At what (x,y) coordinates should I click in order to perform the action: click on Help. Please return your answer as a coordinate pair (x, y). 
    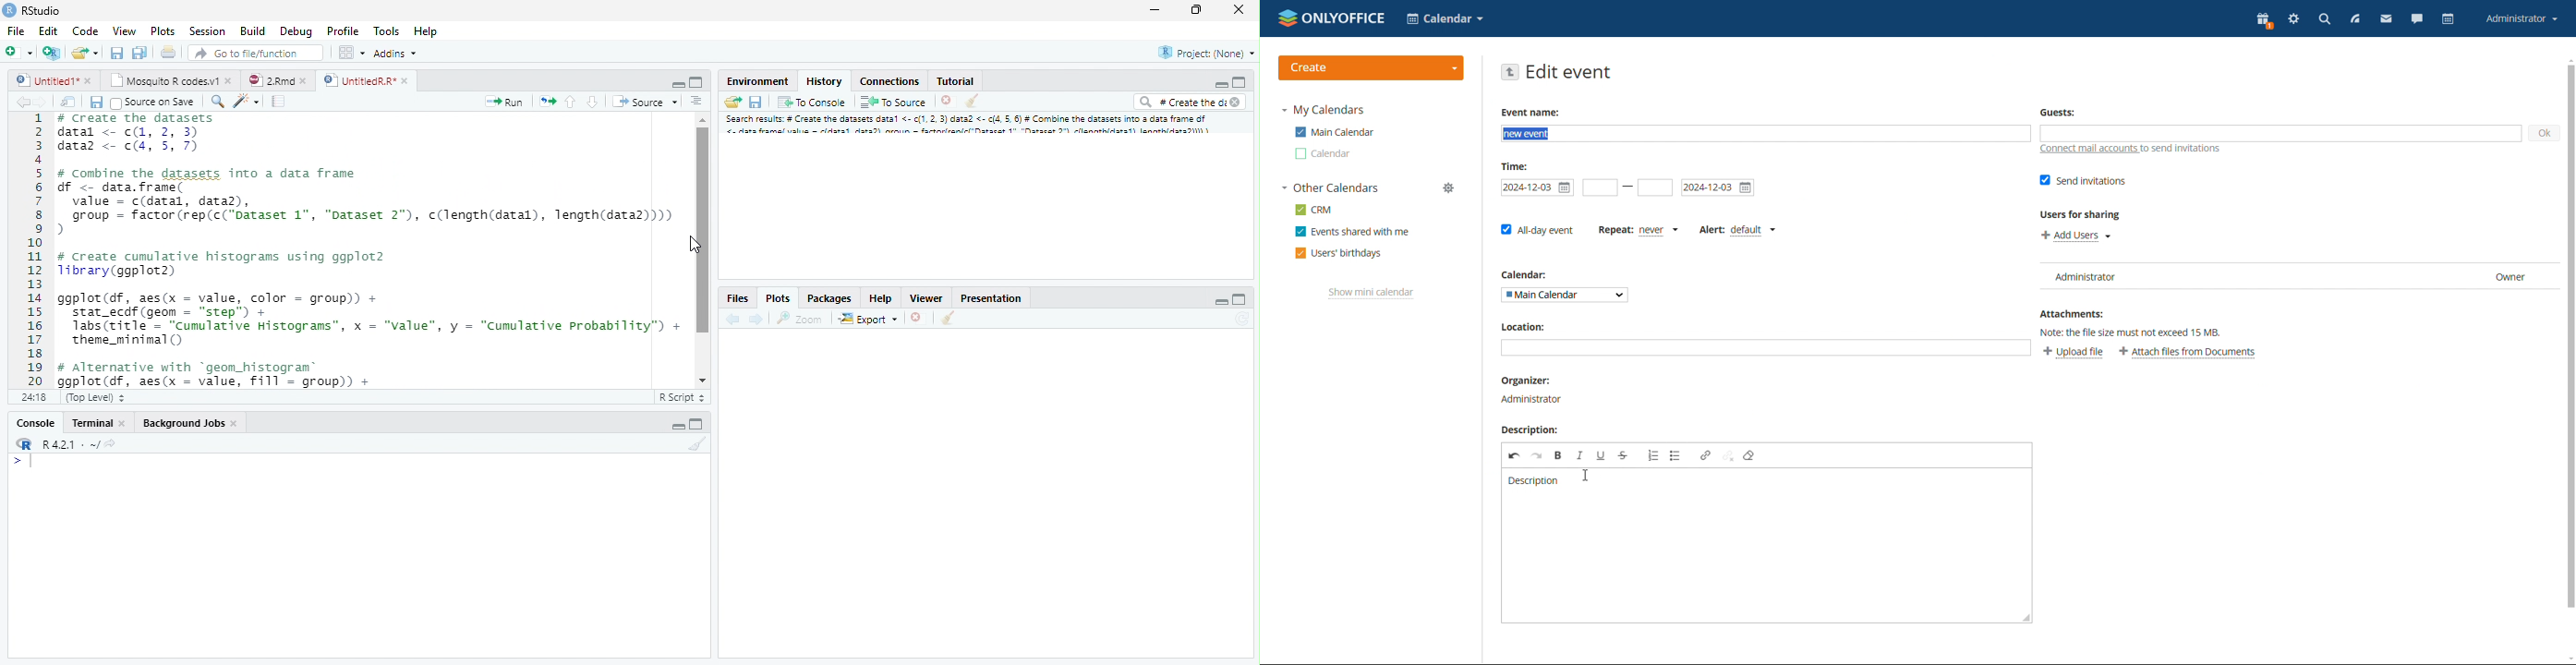
    Looking at the image, I should click on (880, 297).